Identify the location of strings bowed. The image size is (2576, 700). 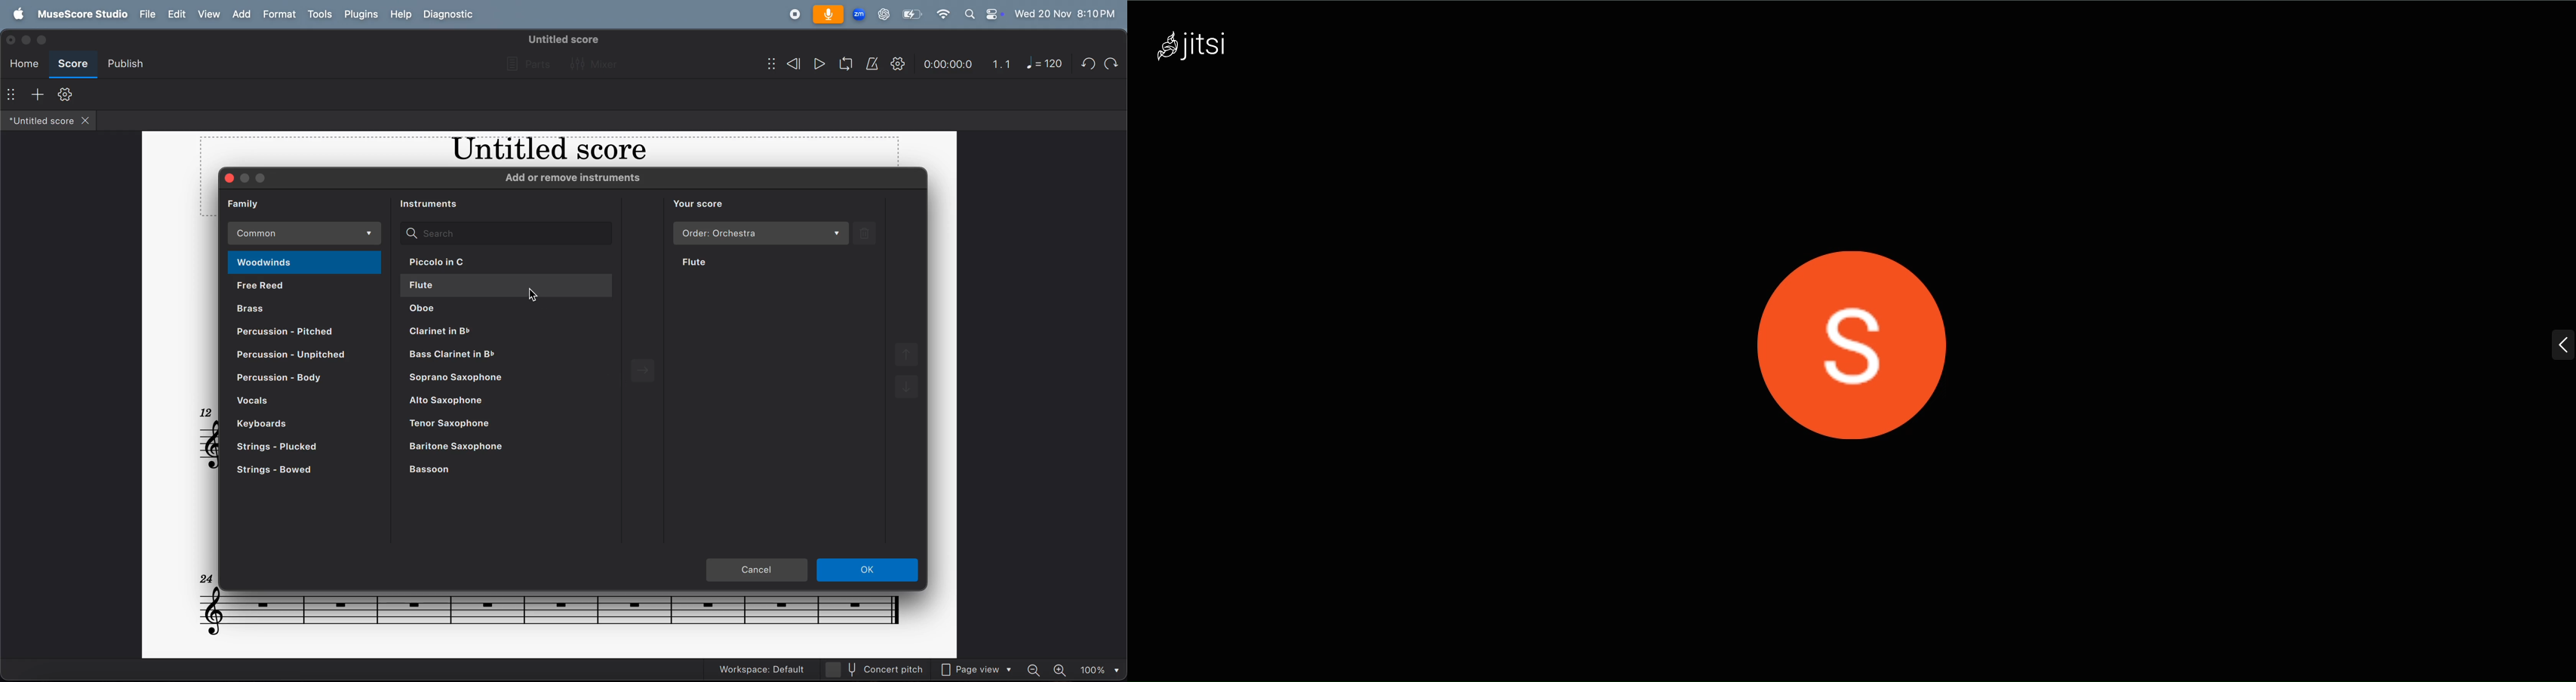
(301, 469).